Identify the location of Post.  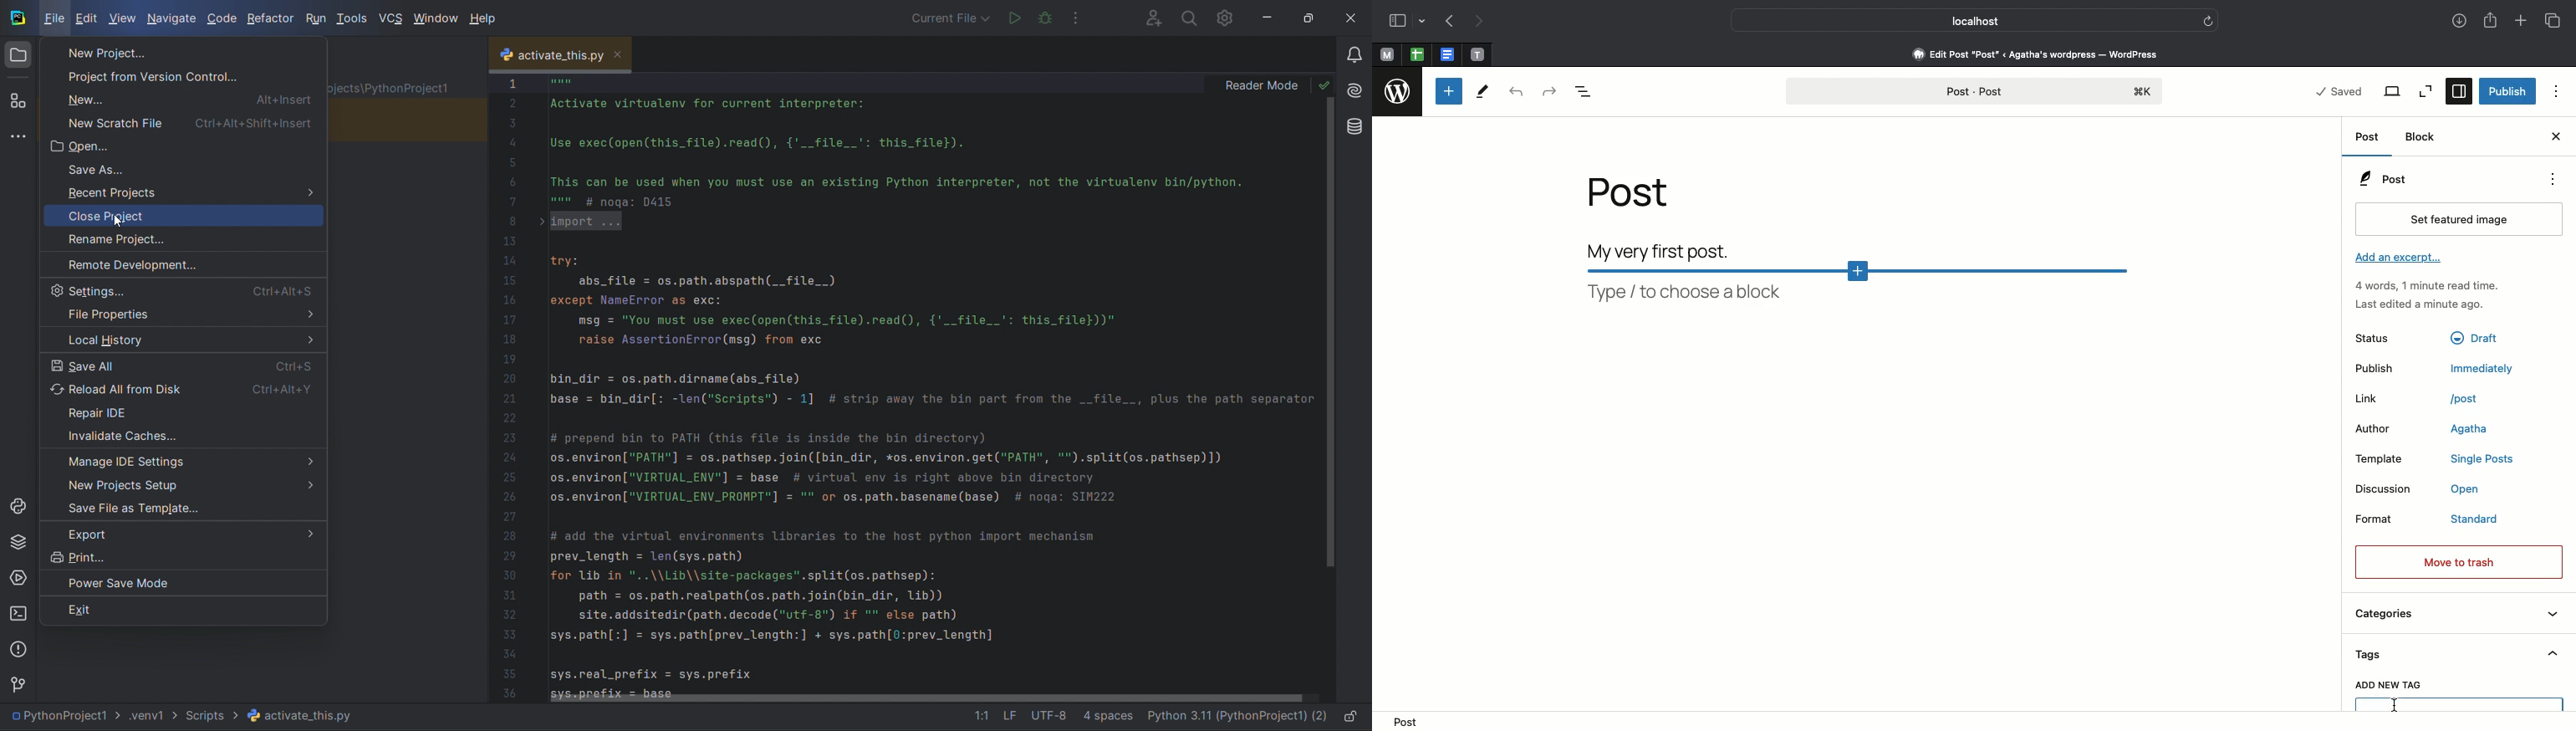
(2442, 180).